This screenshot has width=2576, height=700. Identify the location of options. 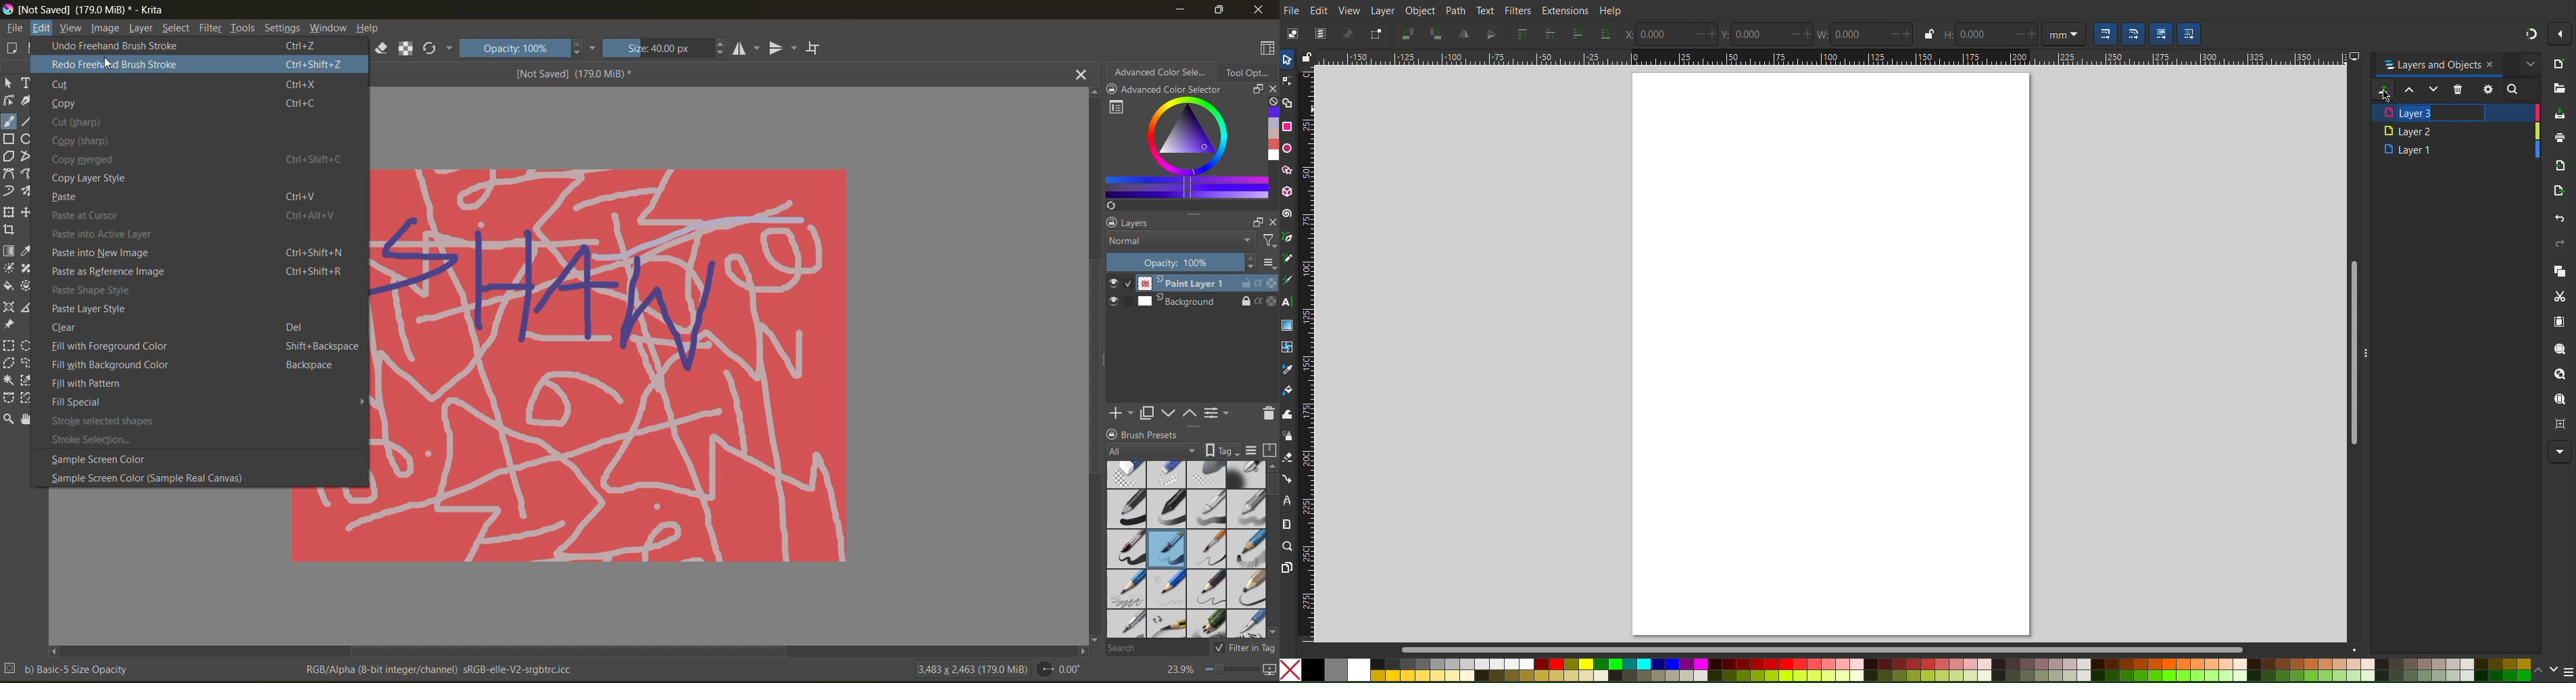
(1268, 263).